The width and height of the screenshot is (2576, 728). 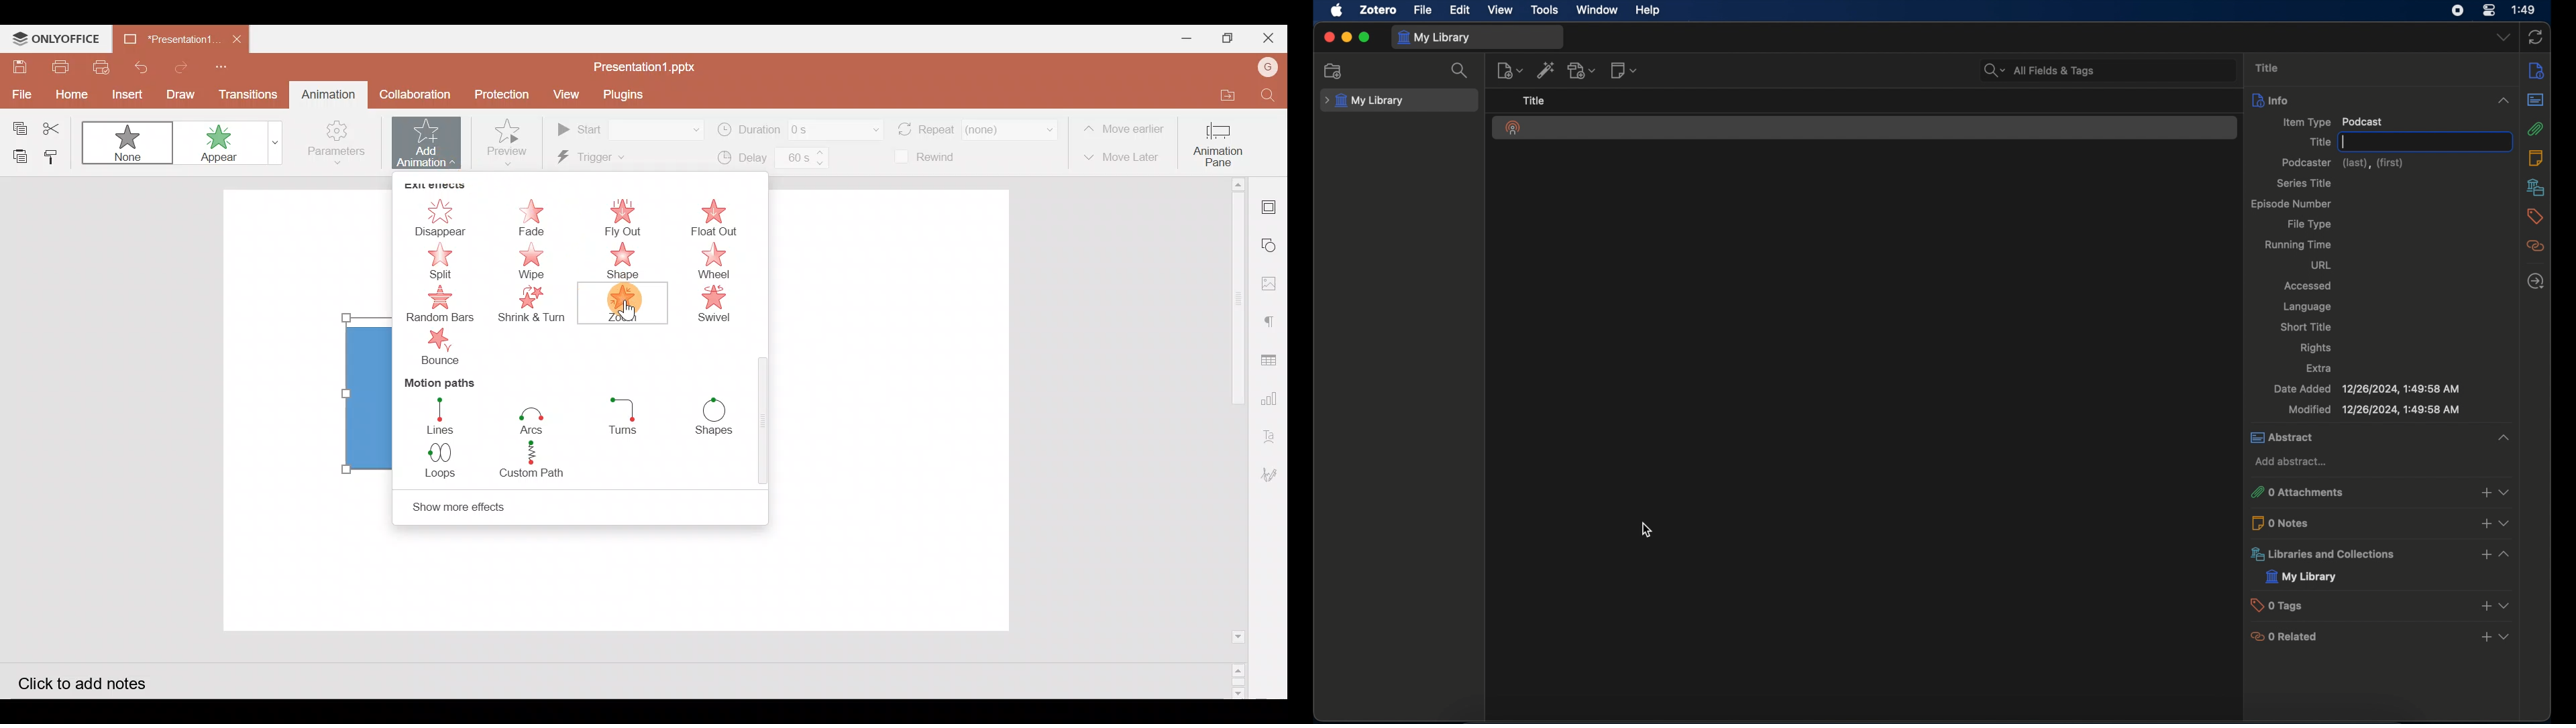 What do you see at coordinates (97, 681) in the screenshot?
I see `Click to add notes` at bounding box center [97, 681].